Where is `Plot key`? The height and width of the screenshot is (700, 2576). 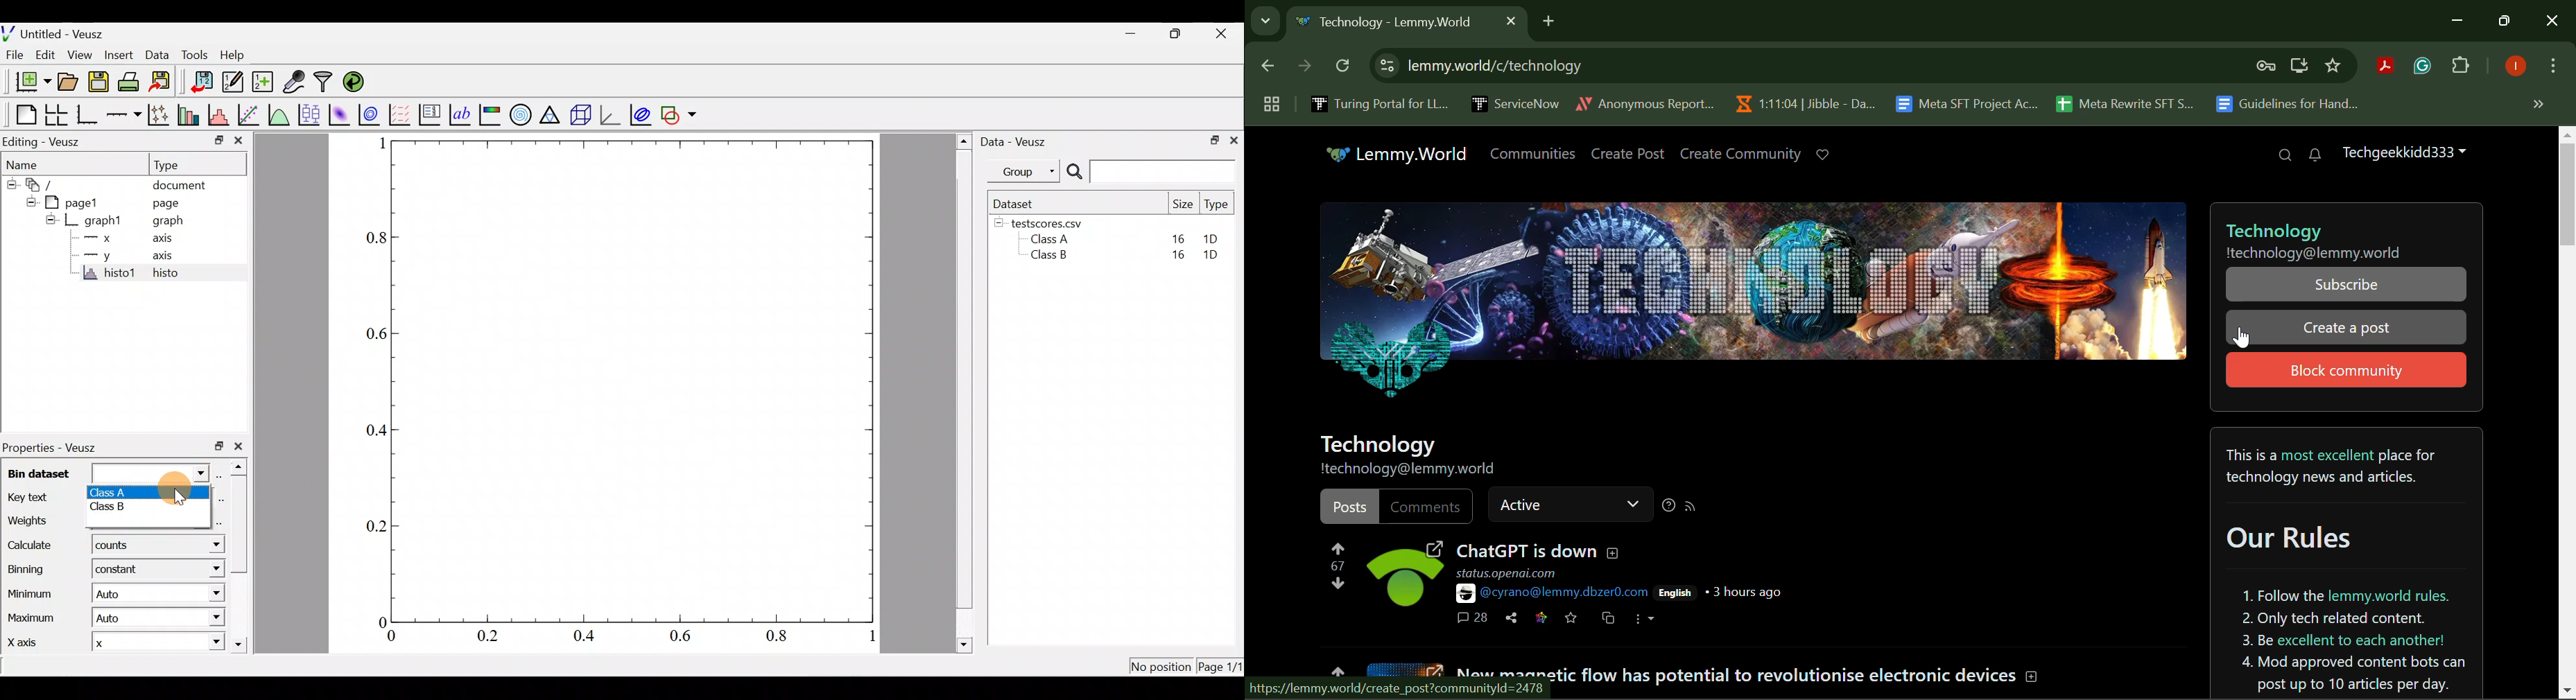 Plot key is located at coordinates (429, 115).